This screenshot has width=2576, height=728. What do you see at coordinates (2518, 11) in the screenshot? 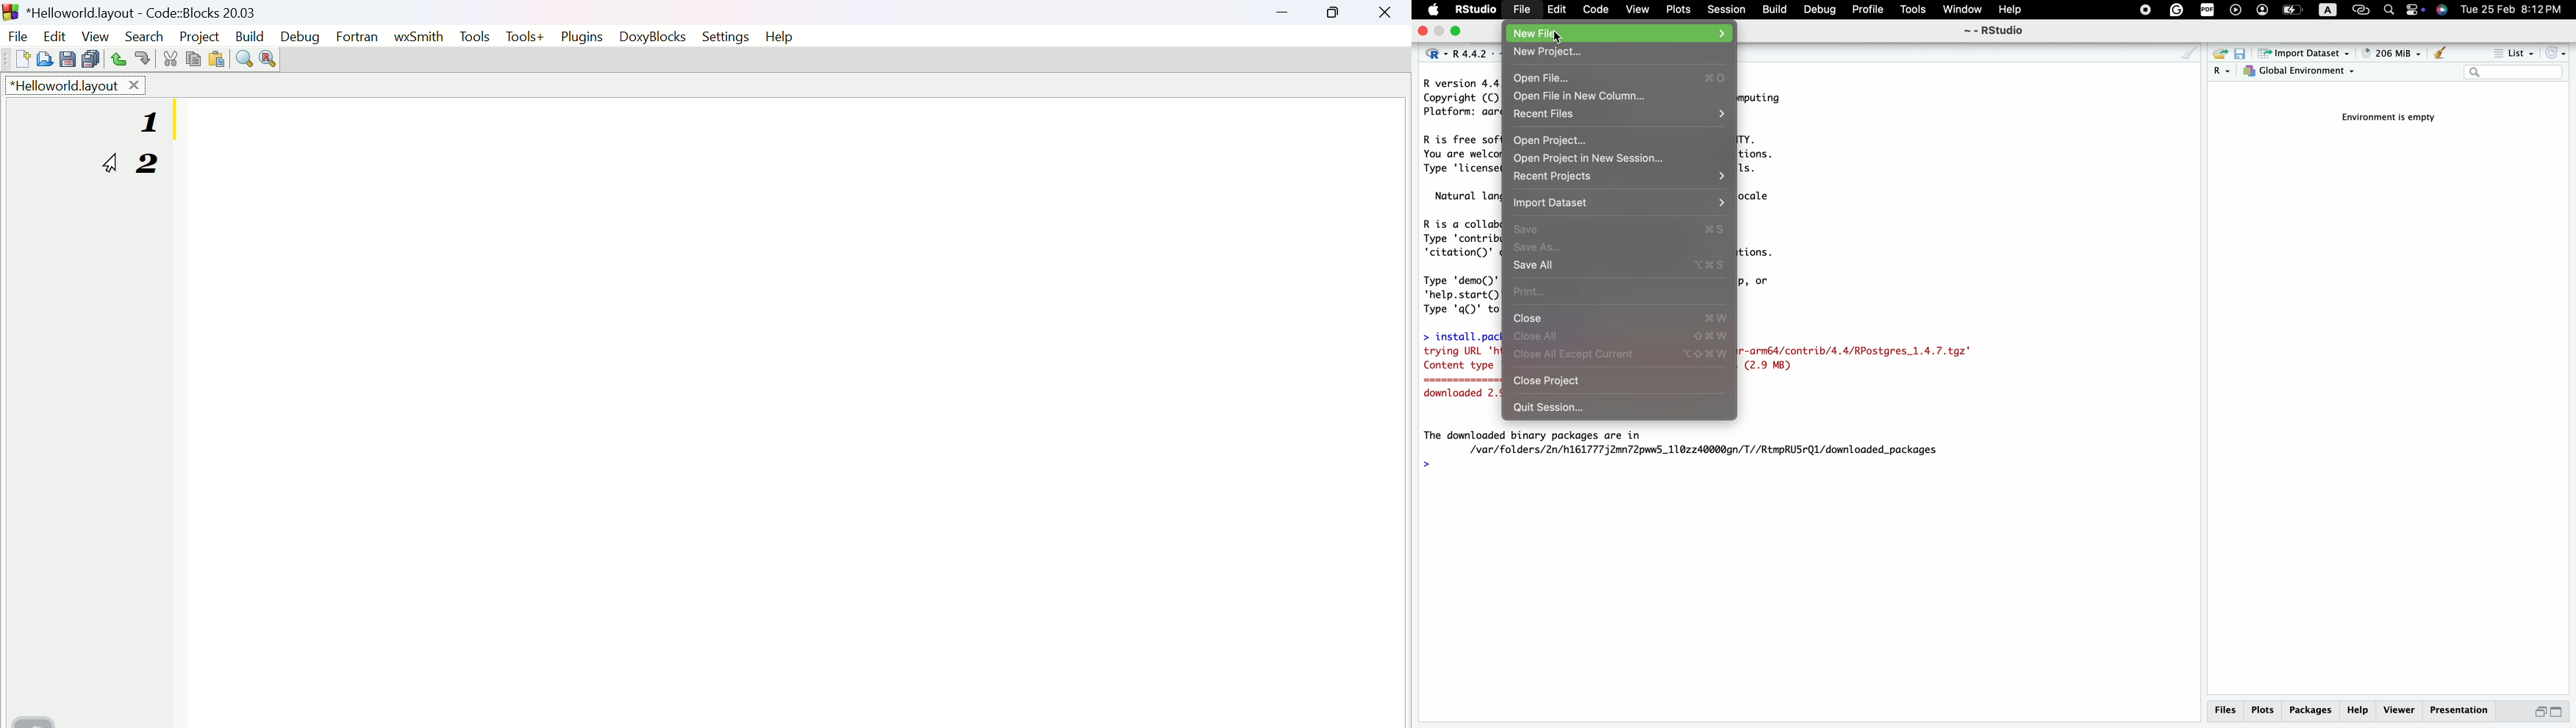
I see `Tue 25 Feb 8:12PM` at bounding box center [2518, 11].